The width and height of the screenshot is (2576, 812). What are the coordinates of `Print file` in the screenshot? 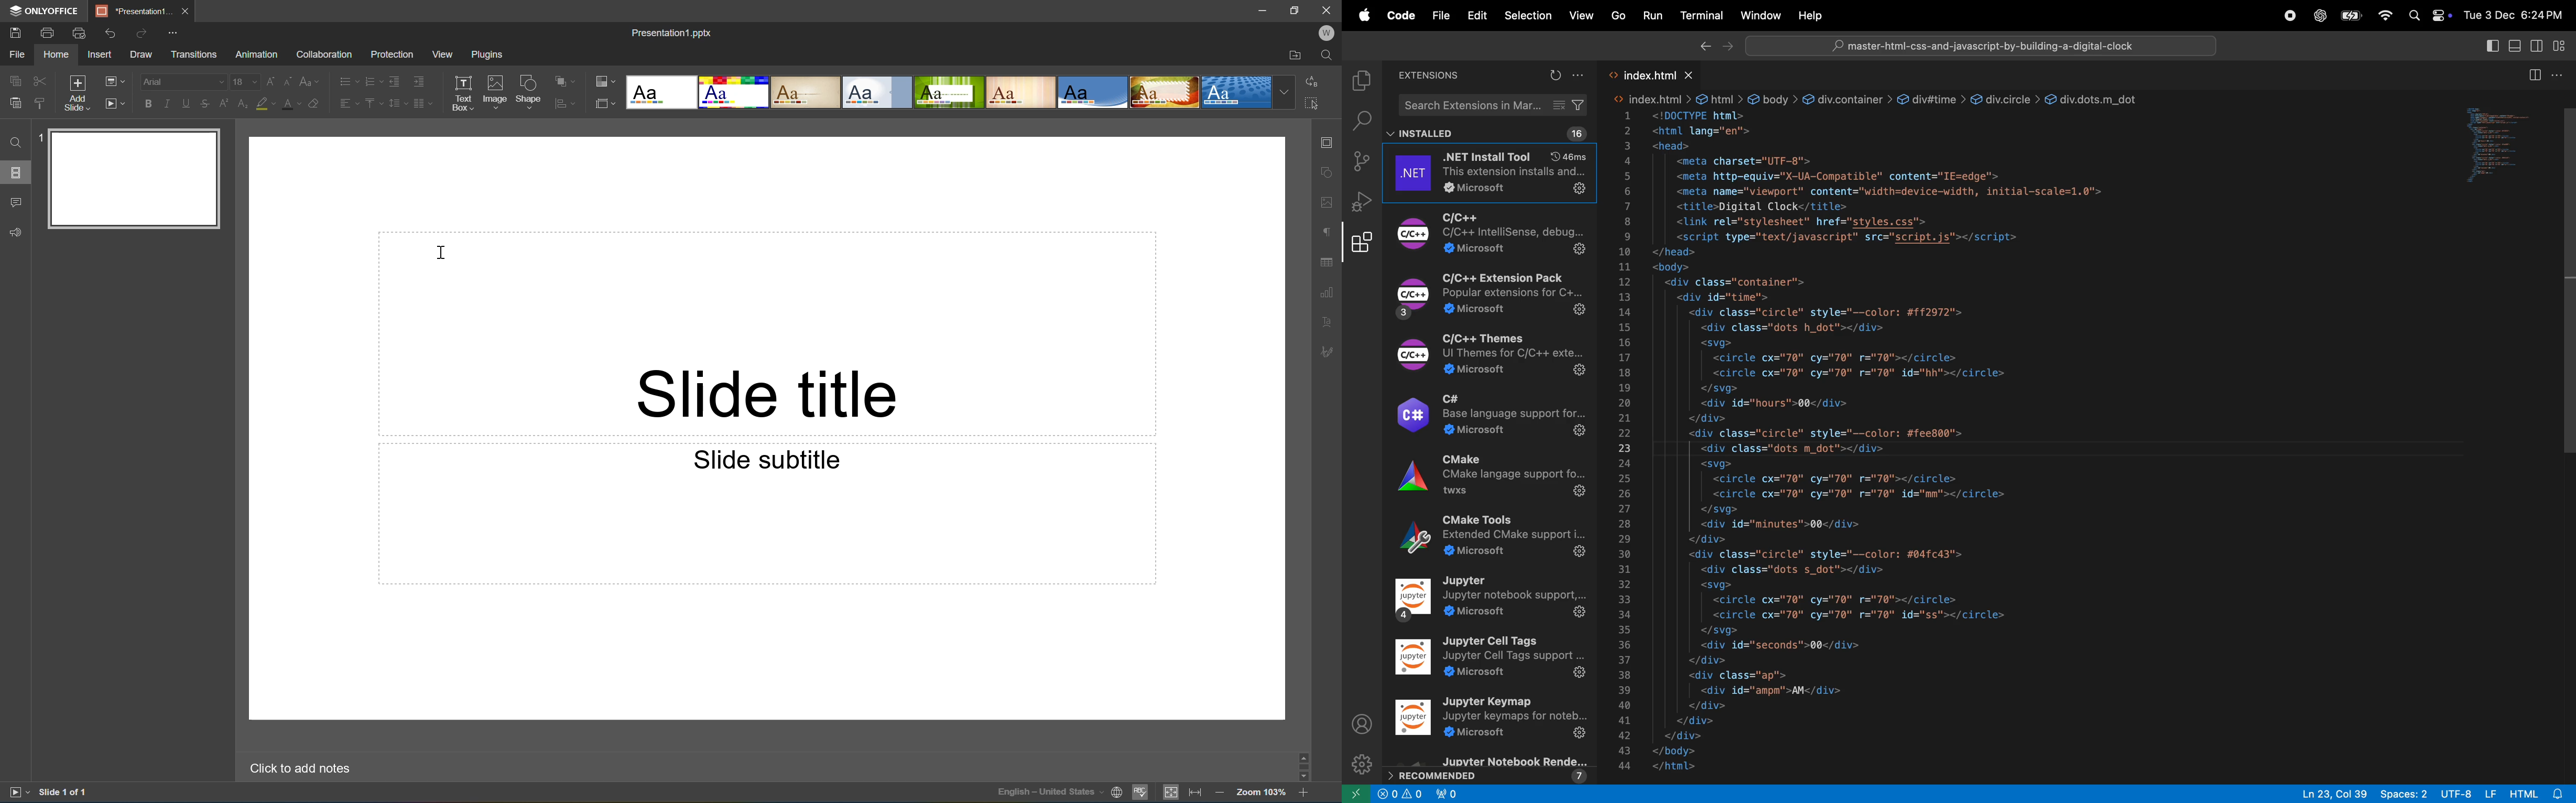 It's located at (49, 34).